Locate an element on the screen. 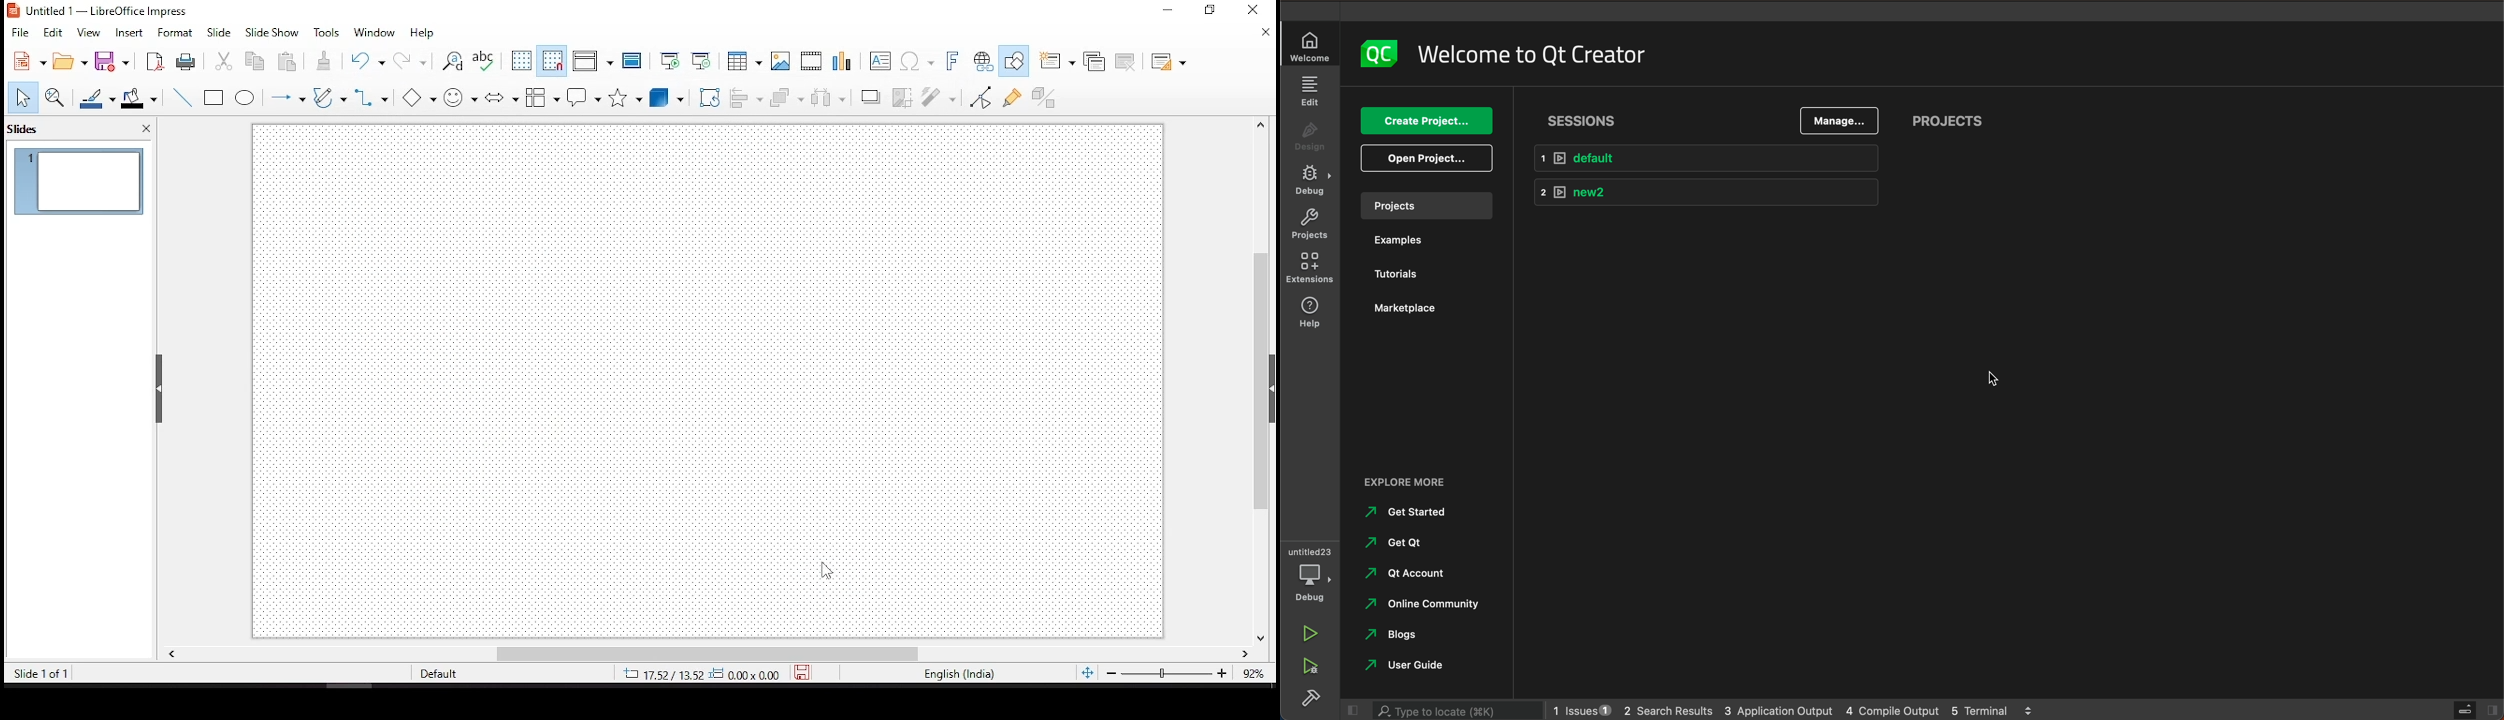 This screenshot has width=2520, height=728. show gluepoint functions is located at coordinates (1014, 97).